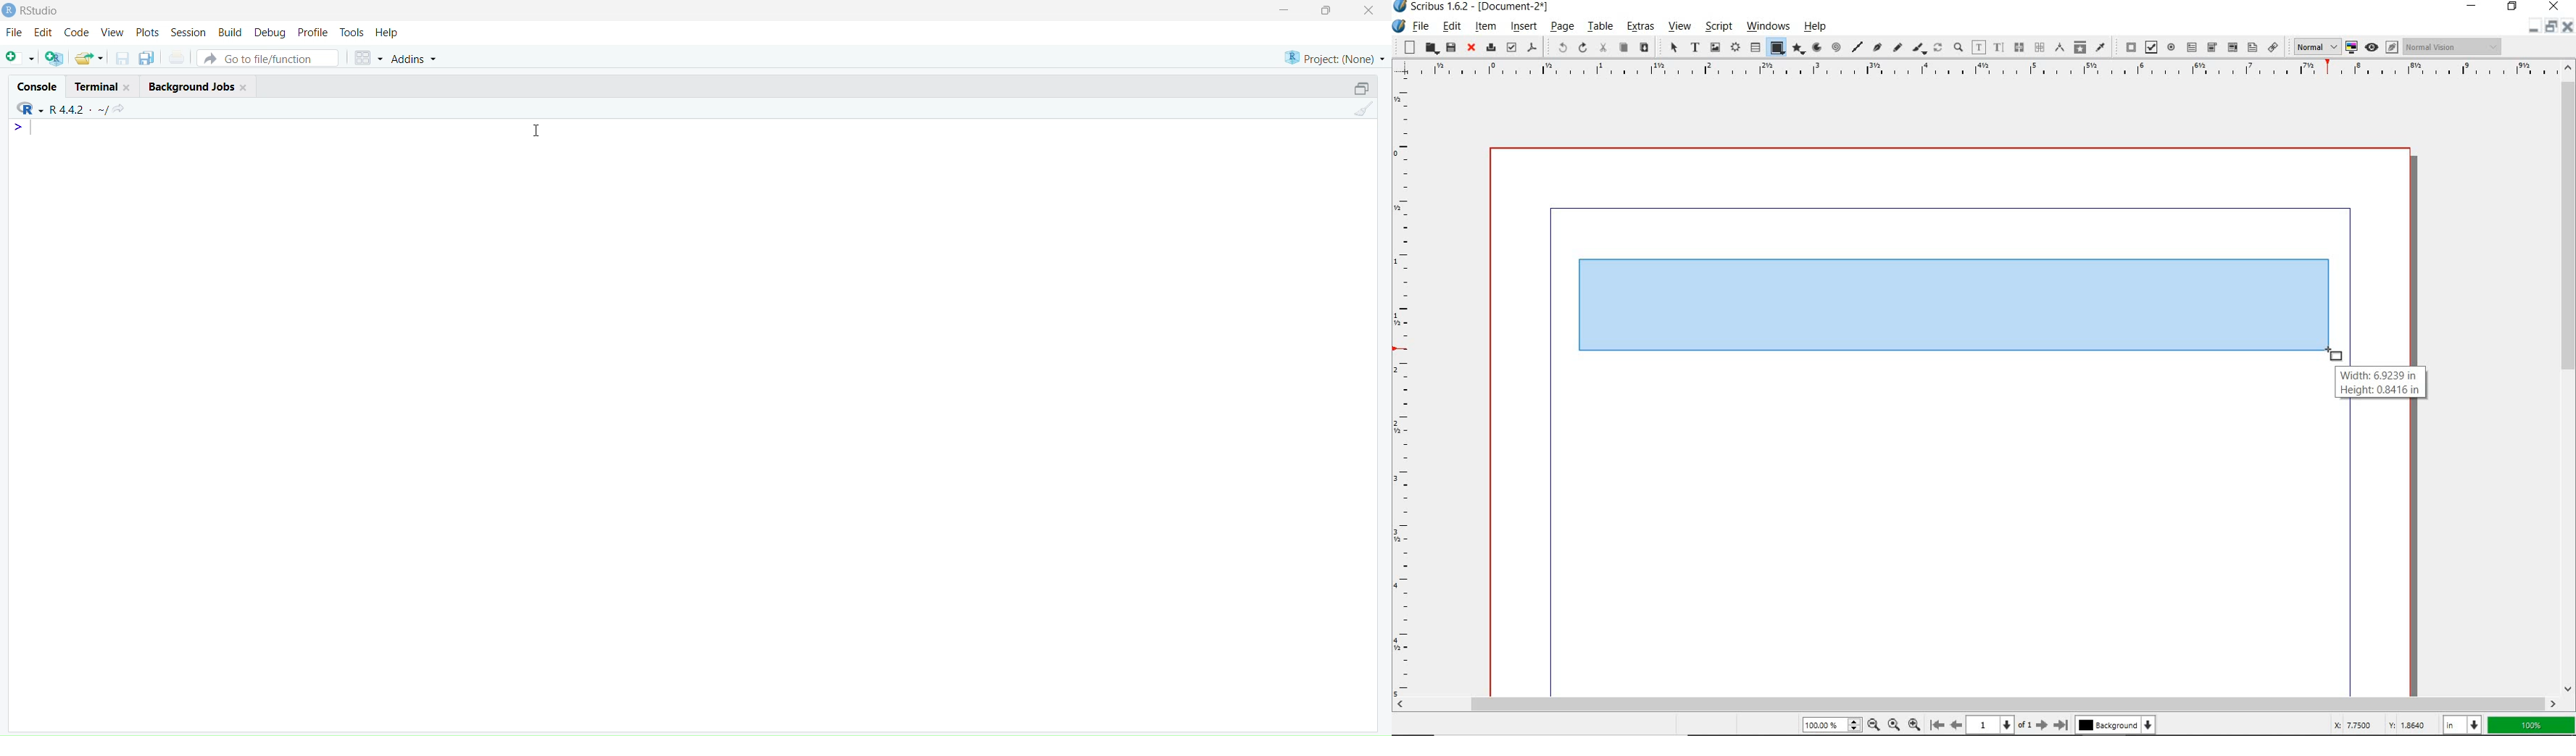 Image resolution: width=2576 pixels, height=756 pixels. Describe the element at coordinates (1533, 49) in the screenshot. I see `save as pdf` at that location.